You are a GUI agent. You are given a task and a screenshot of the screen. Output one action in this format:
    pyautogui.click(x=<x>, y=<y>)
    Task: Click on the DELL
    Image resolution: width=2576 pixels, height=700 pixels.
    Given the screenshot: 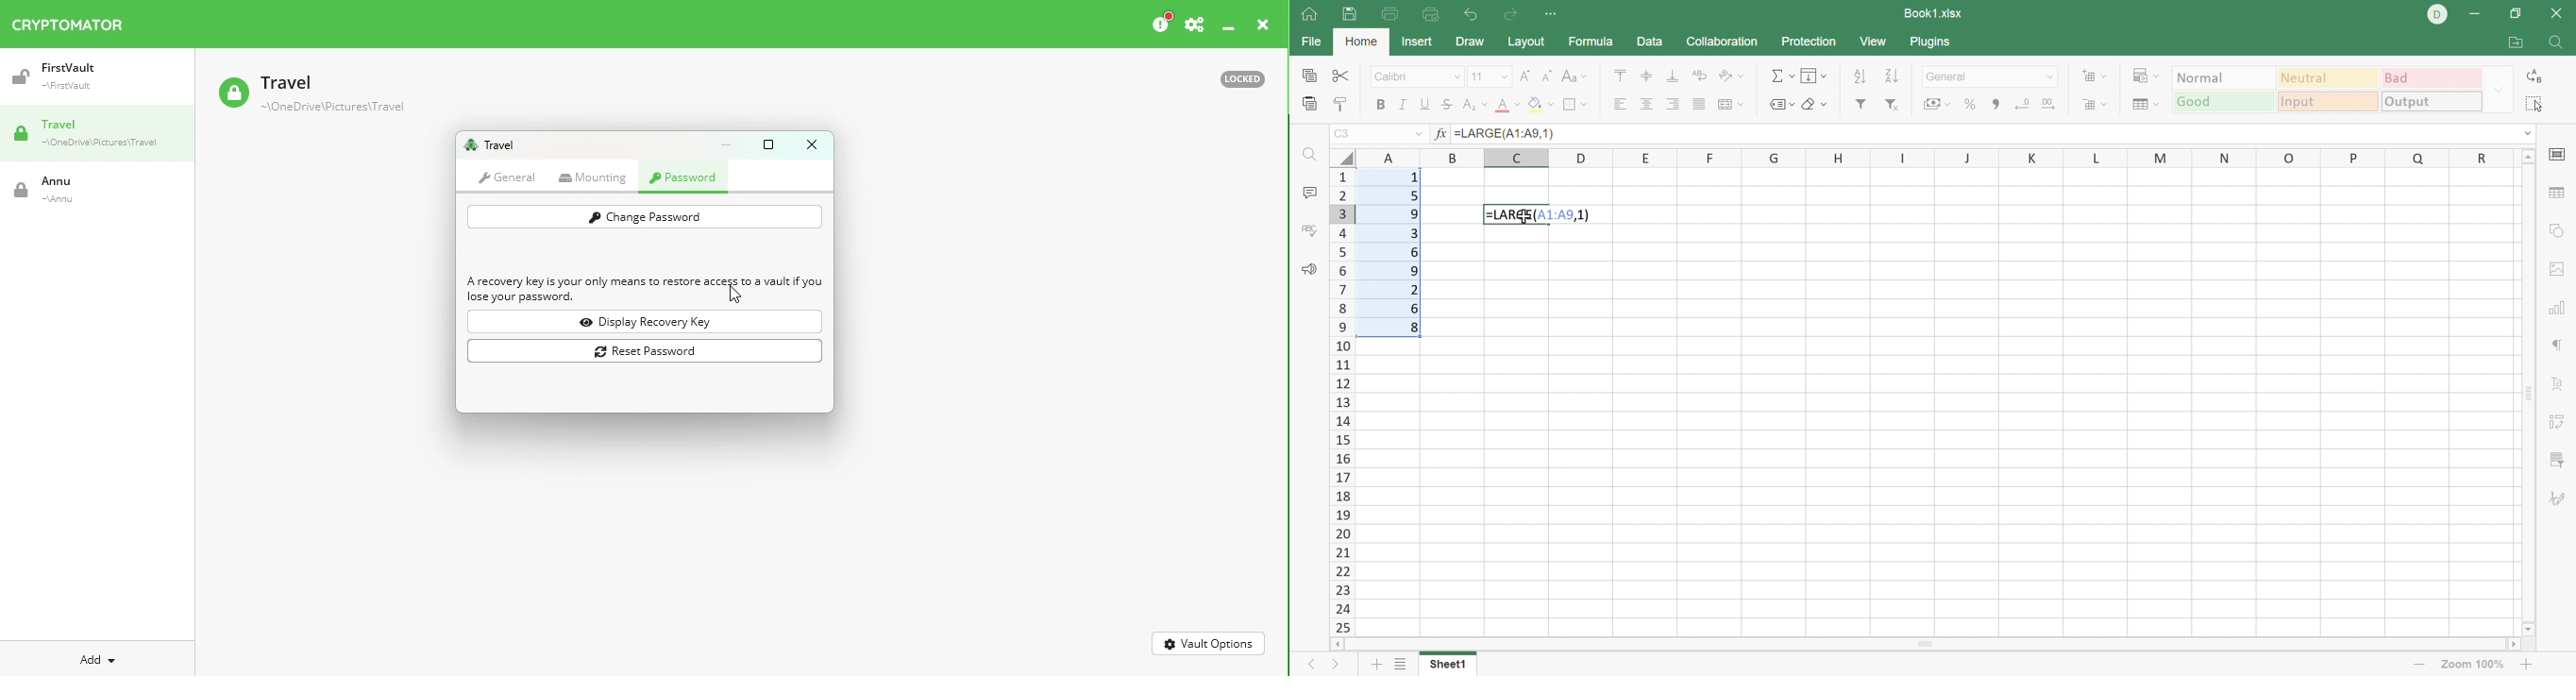 What is the action you would take?
    pyautogui.click(x=2439, y=14)
    